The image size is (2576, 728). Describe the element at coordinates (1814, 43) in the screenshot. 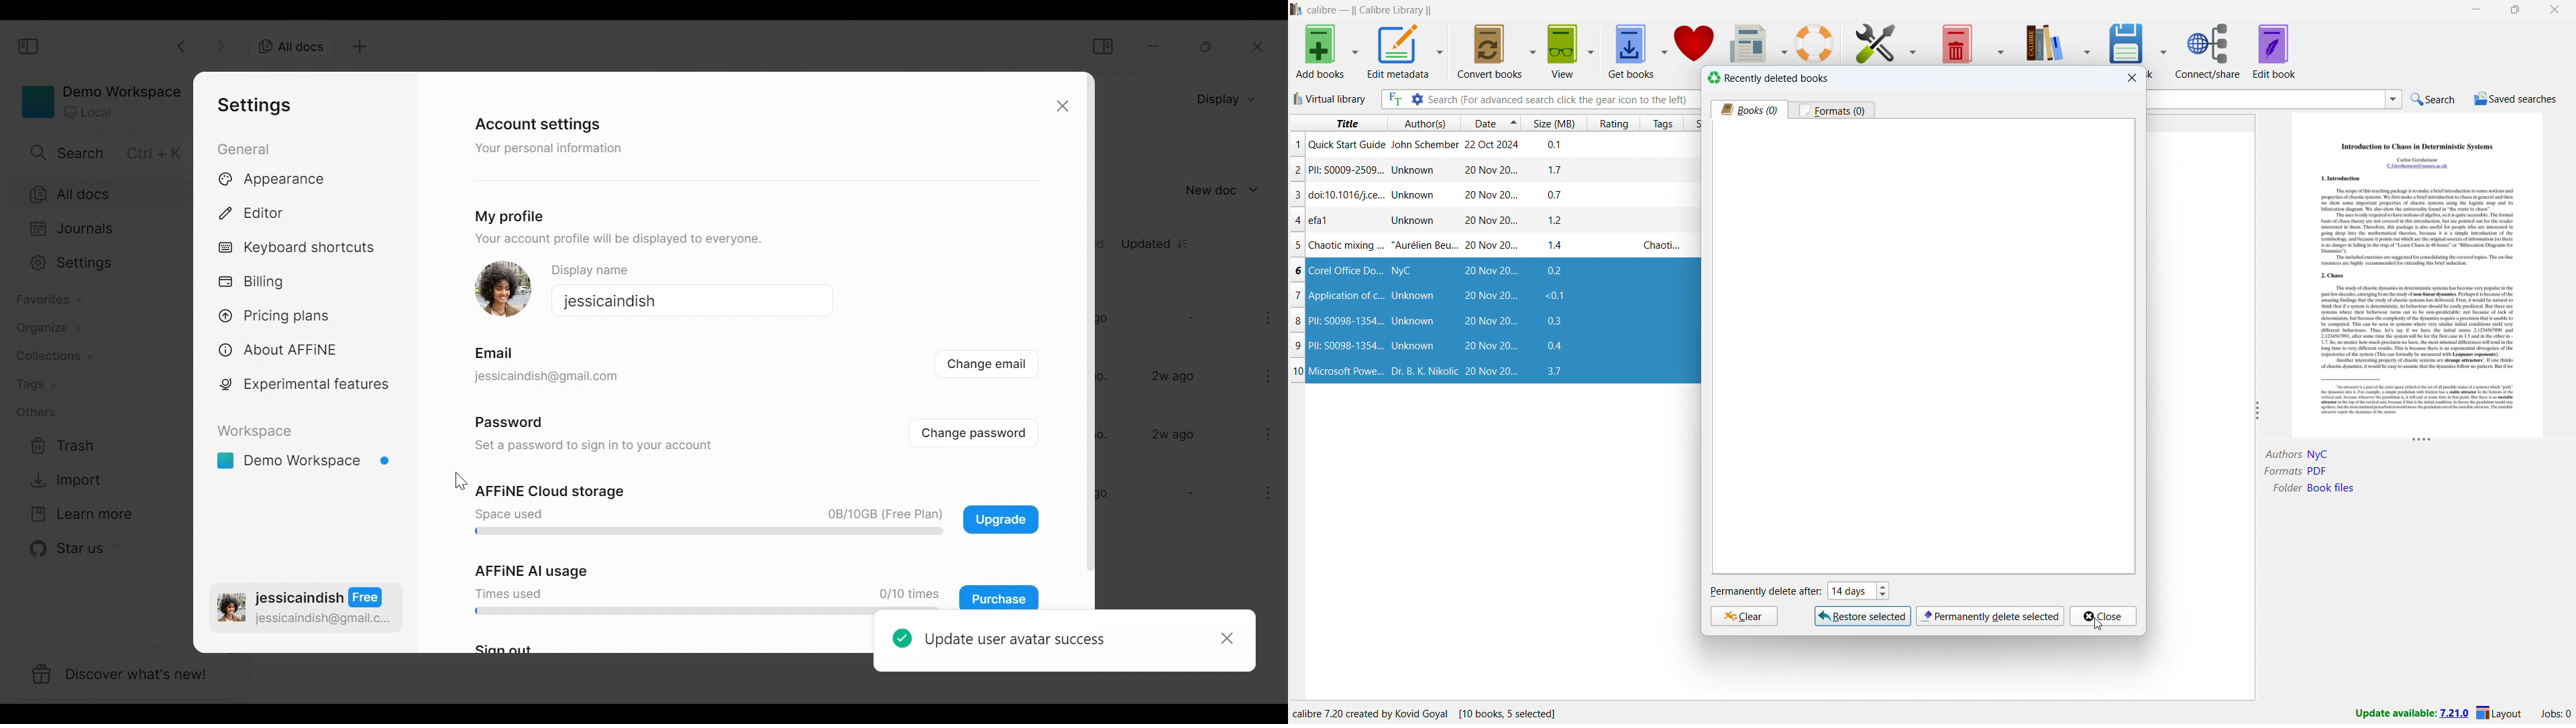

I see `help` at that location.